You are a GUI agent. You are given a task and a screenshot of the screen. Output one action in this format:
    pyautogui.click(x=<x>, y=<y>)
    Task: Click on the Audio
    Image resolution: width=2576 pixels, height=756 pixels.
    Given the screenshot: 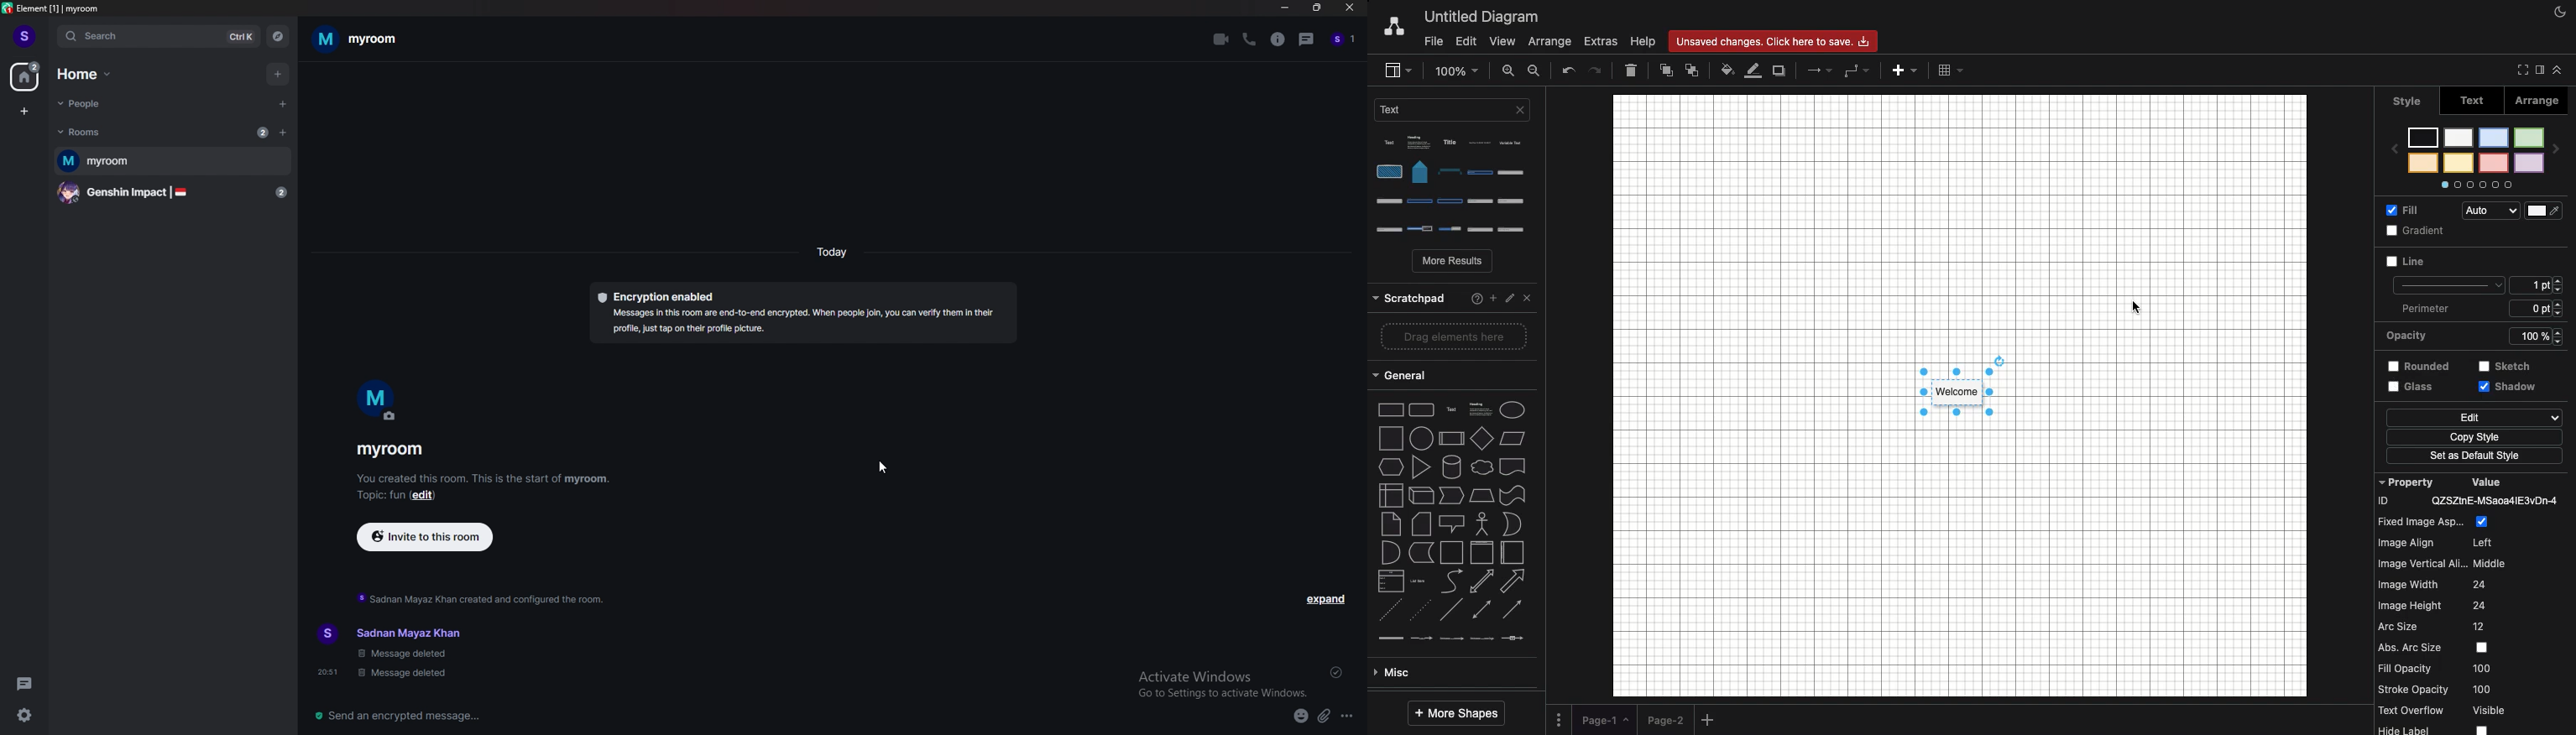 What is the action you would take?
    pyautogui.click(x=2514, y=208)
    